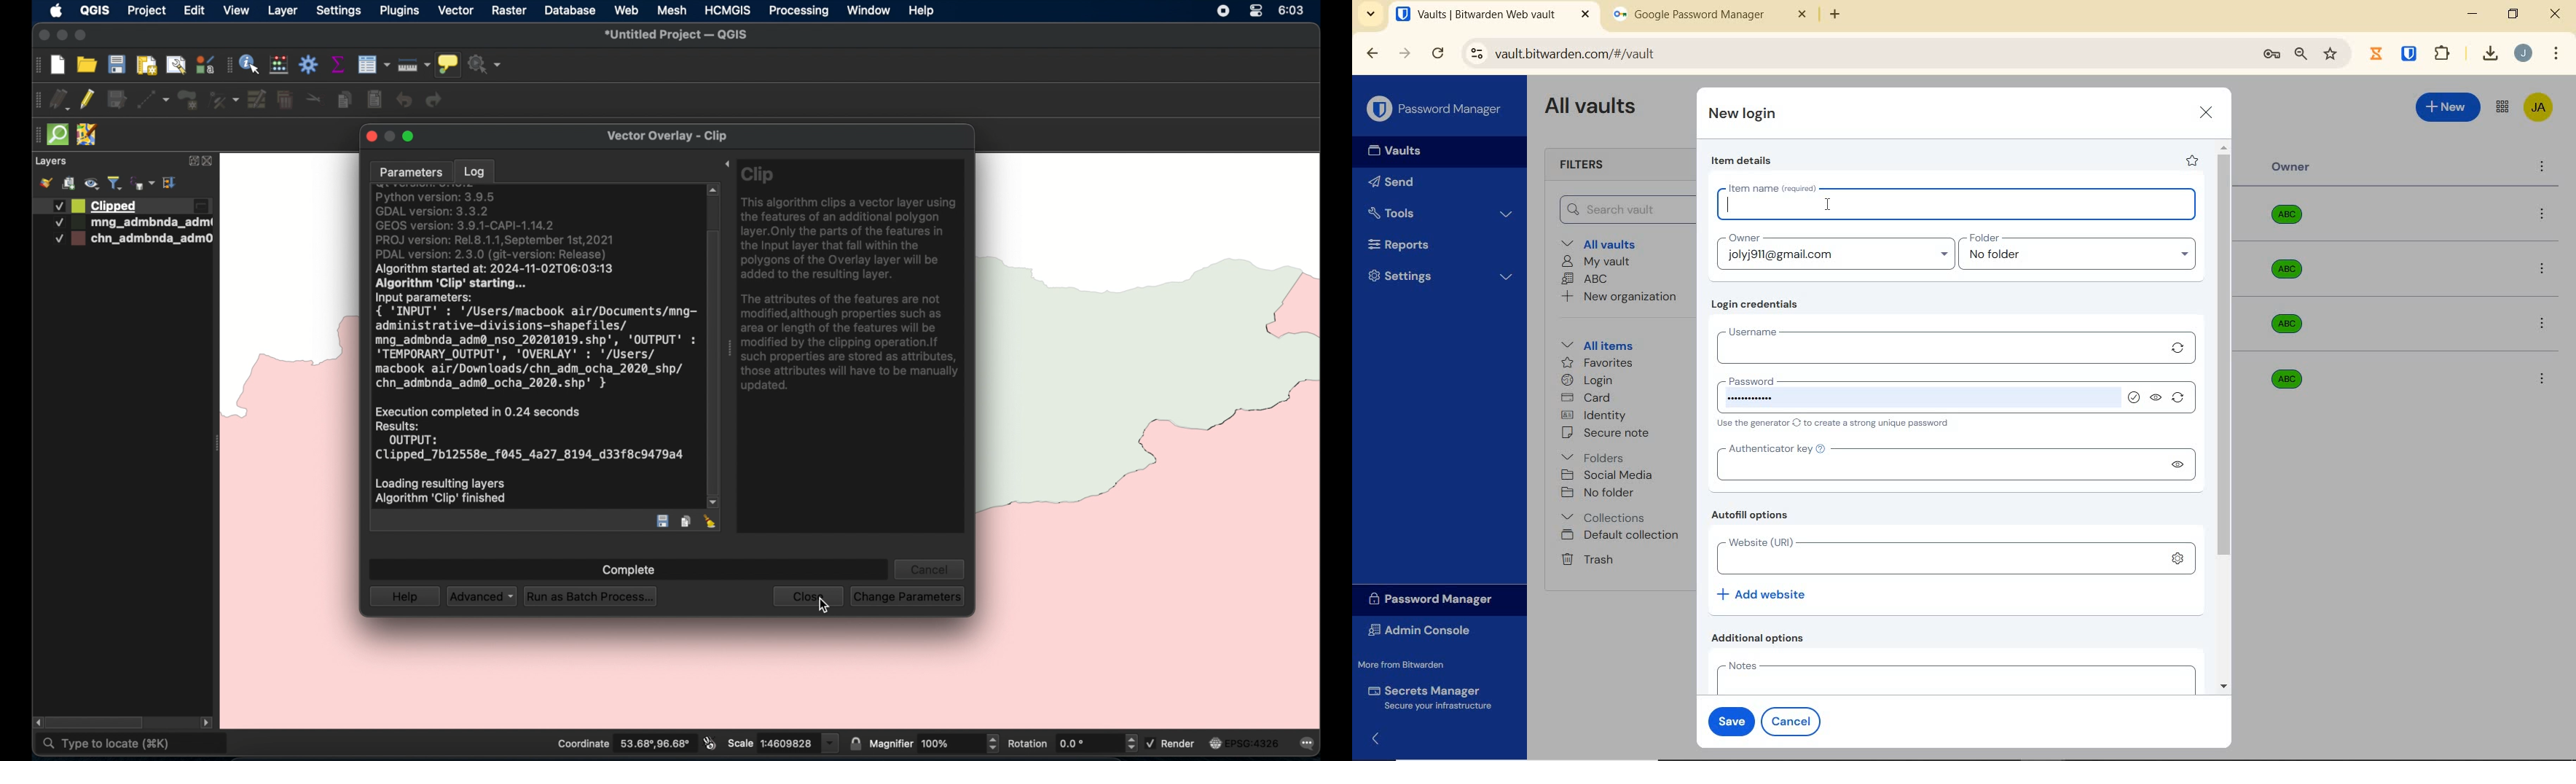 The height and width of the screenshot is (784, 2576). I want to click on download, so click(2489, 53).